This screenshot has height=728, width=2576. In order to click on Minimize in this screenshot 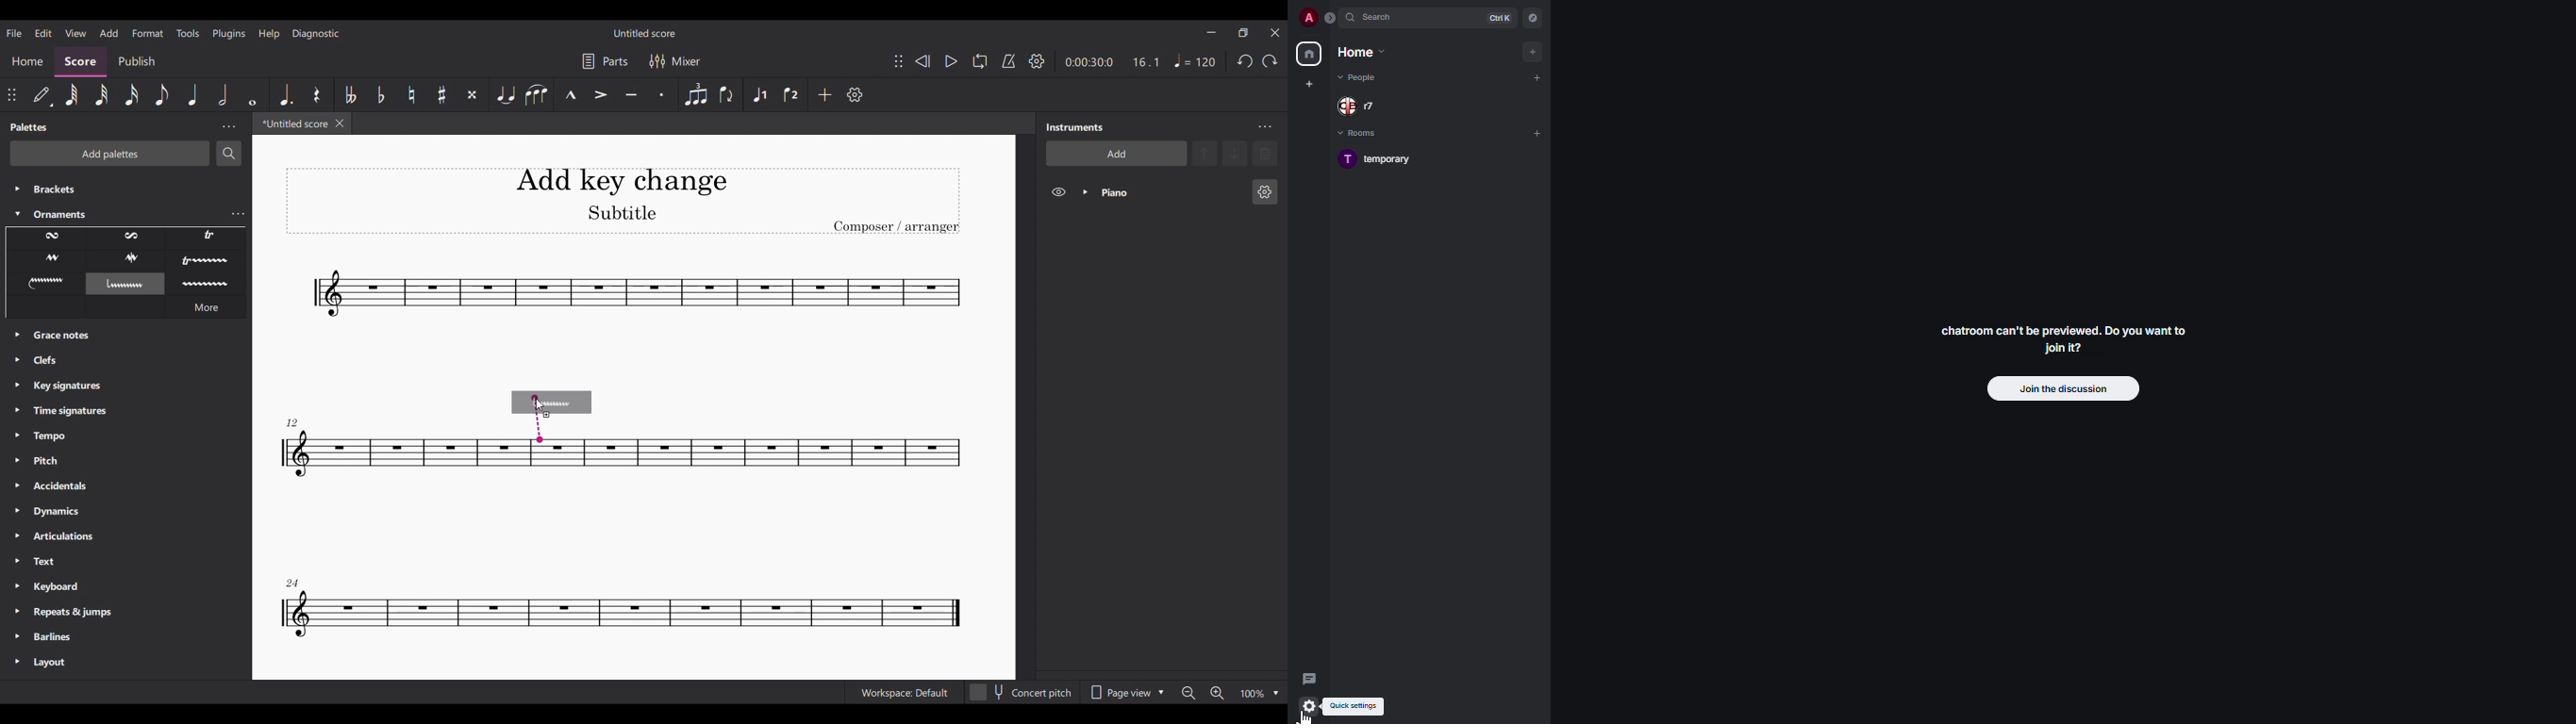, I will do `click(1211, 32)`.